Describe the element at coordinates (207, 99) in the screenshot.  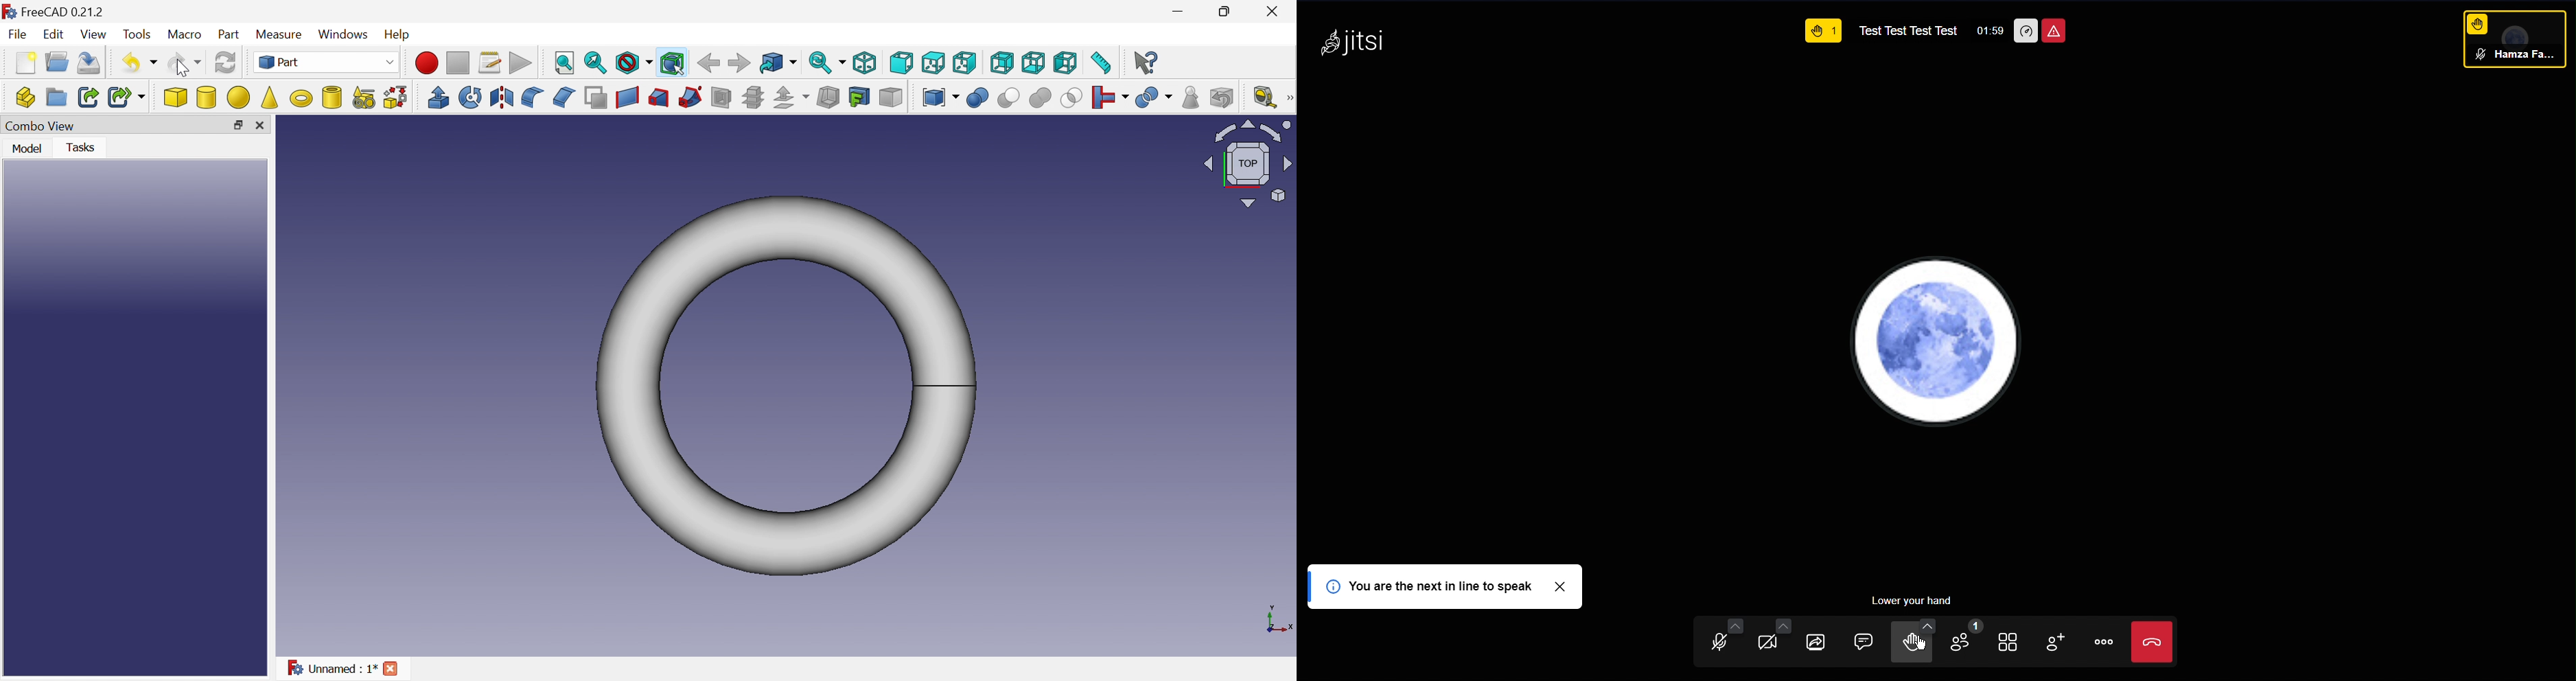
I see `Cylinder` at that location.